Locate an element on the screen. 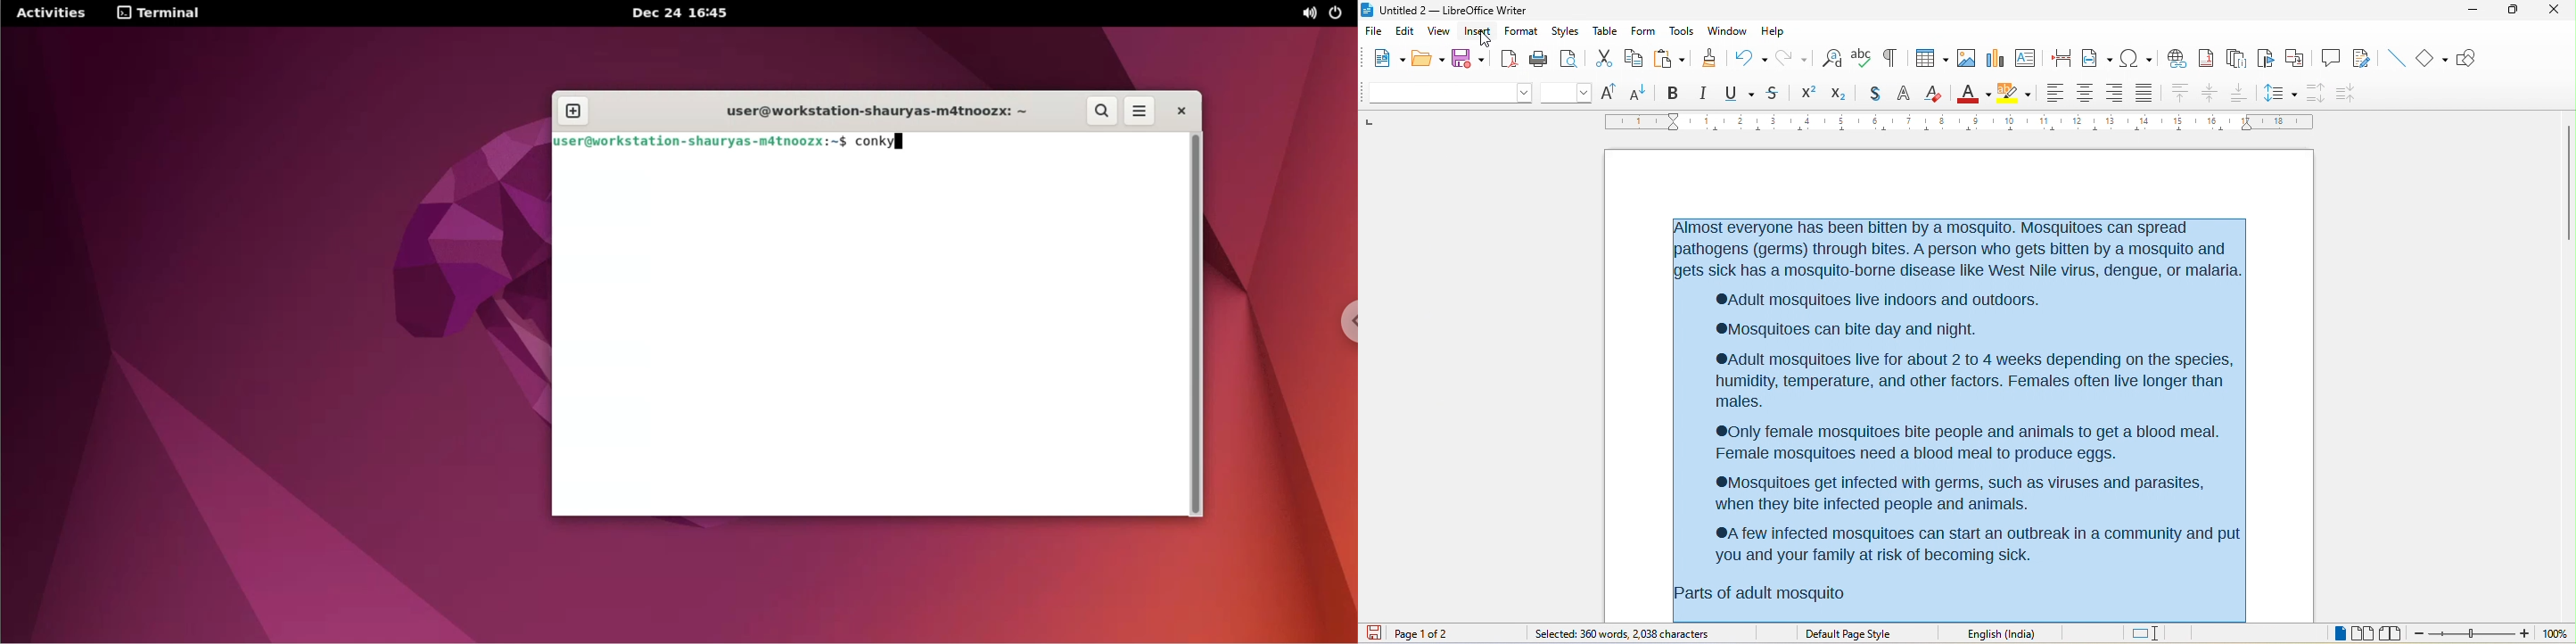 This screenshot has height=644, width=2576. page 1 of 2 is located at coordinates (1428, 633).